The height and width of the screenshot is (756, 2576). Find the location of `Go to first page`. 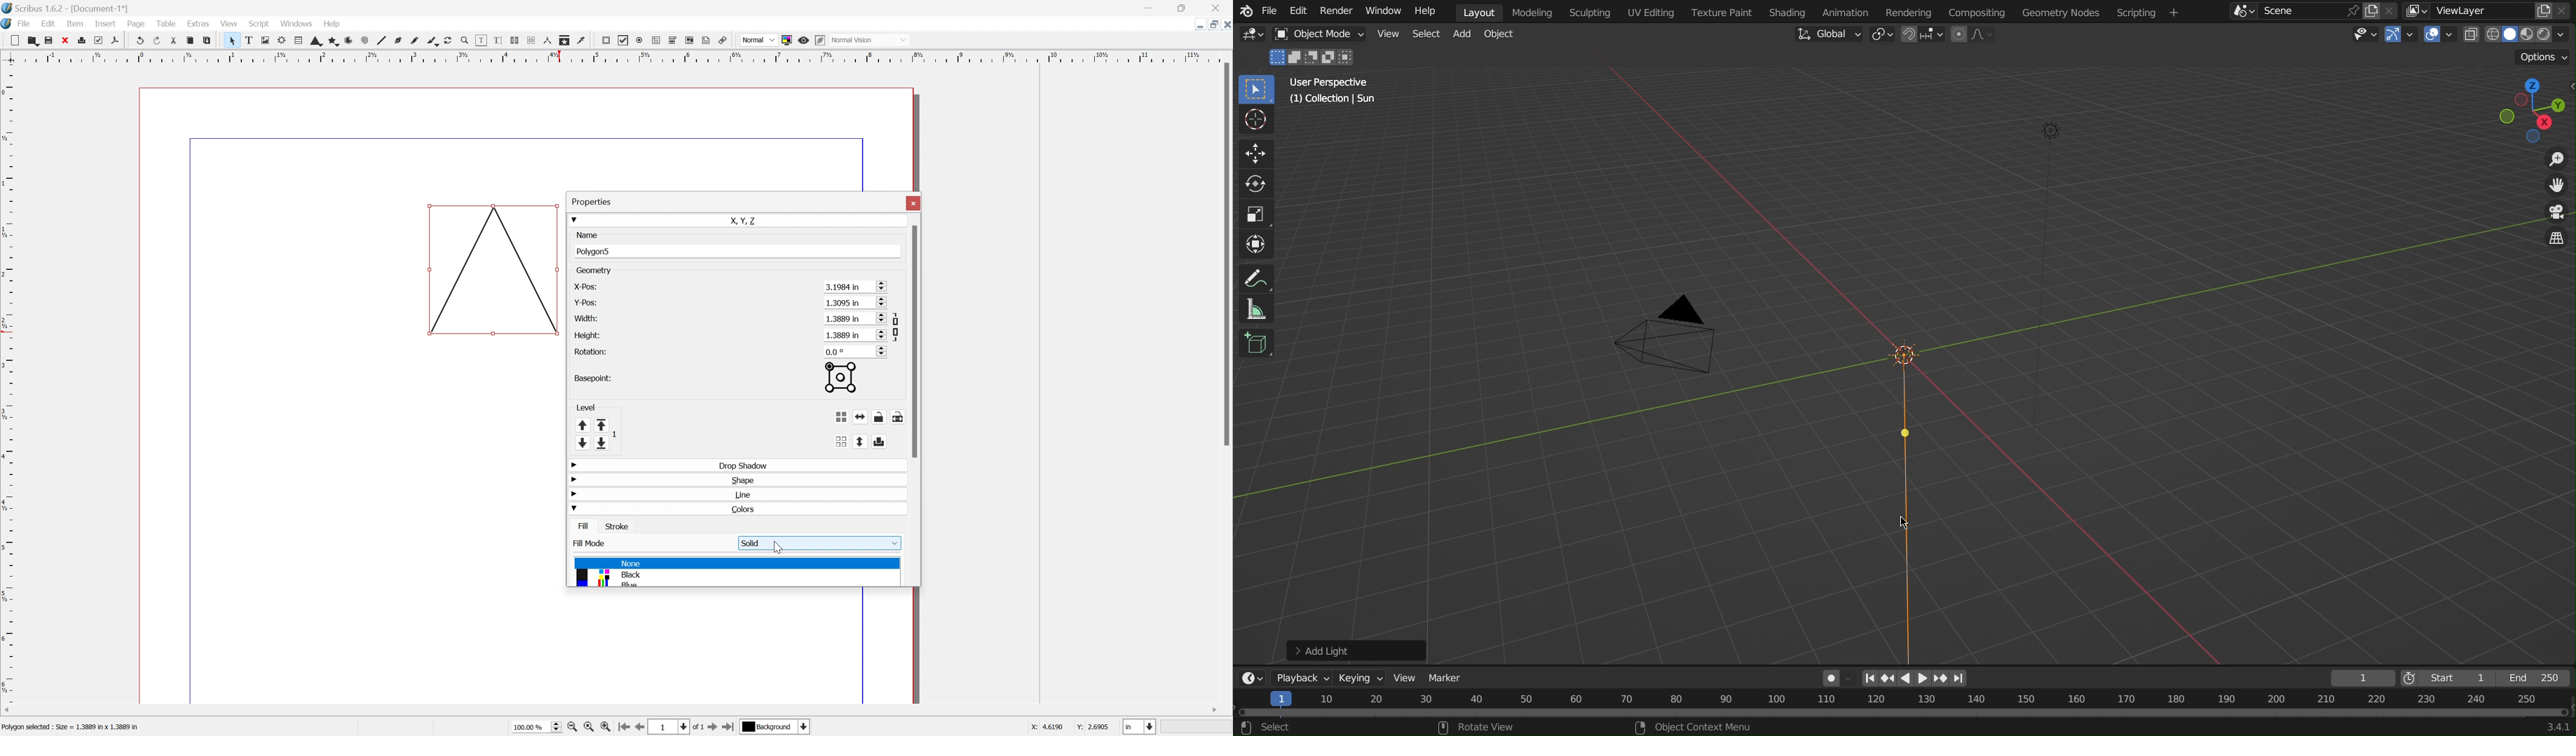

Go to first page is located at coordinates (624, 727).